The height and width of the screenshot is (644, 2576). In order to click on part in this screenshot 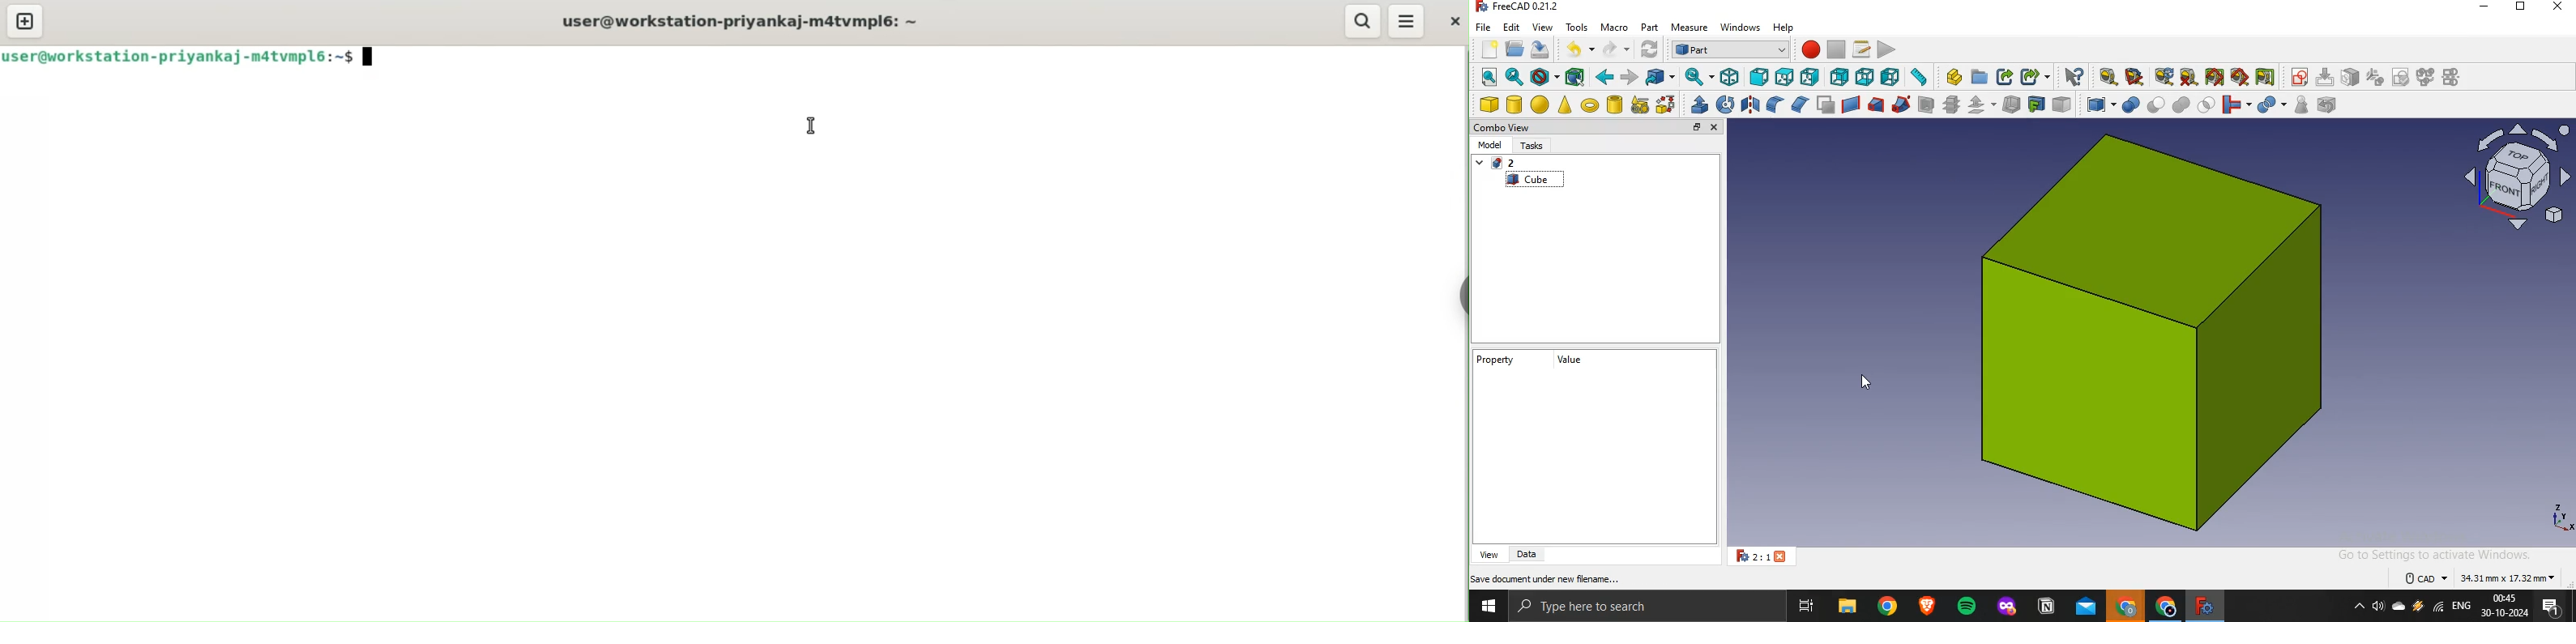, I will do `click(1650, 27)`.